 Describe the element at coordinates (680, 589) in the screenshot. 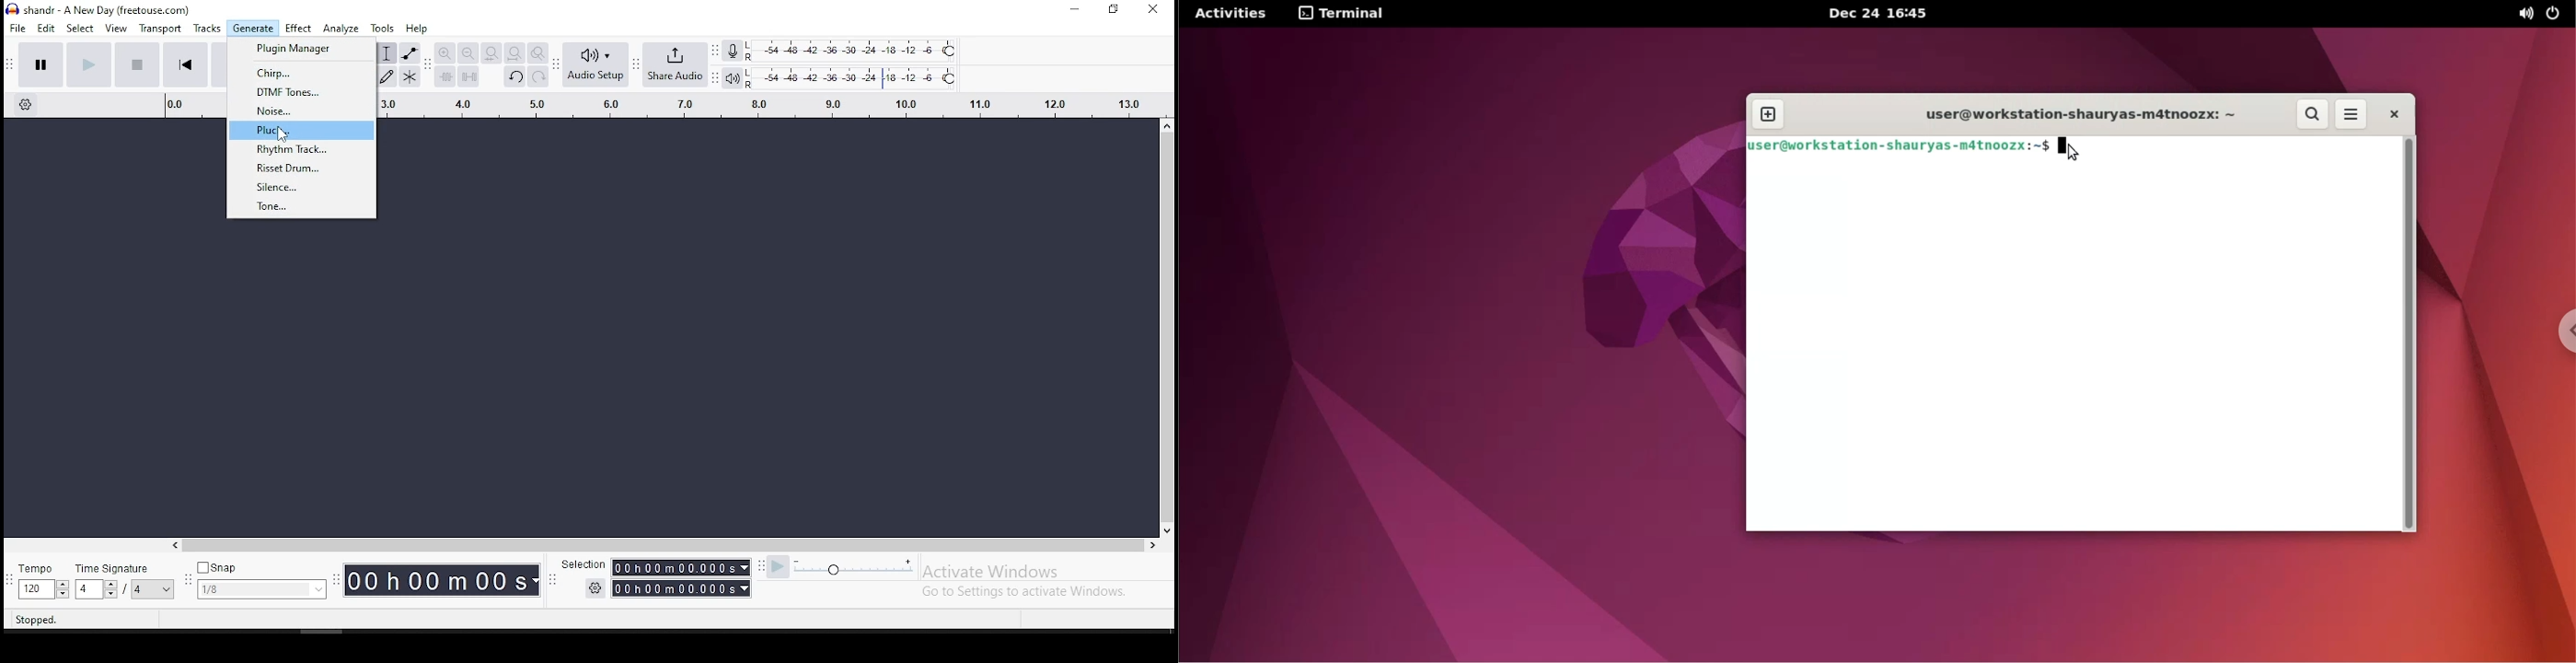

I see `00h00m00s` at that location.